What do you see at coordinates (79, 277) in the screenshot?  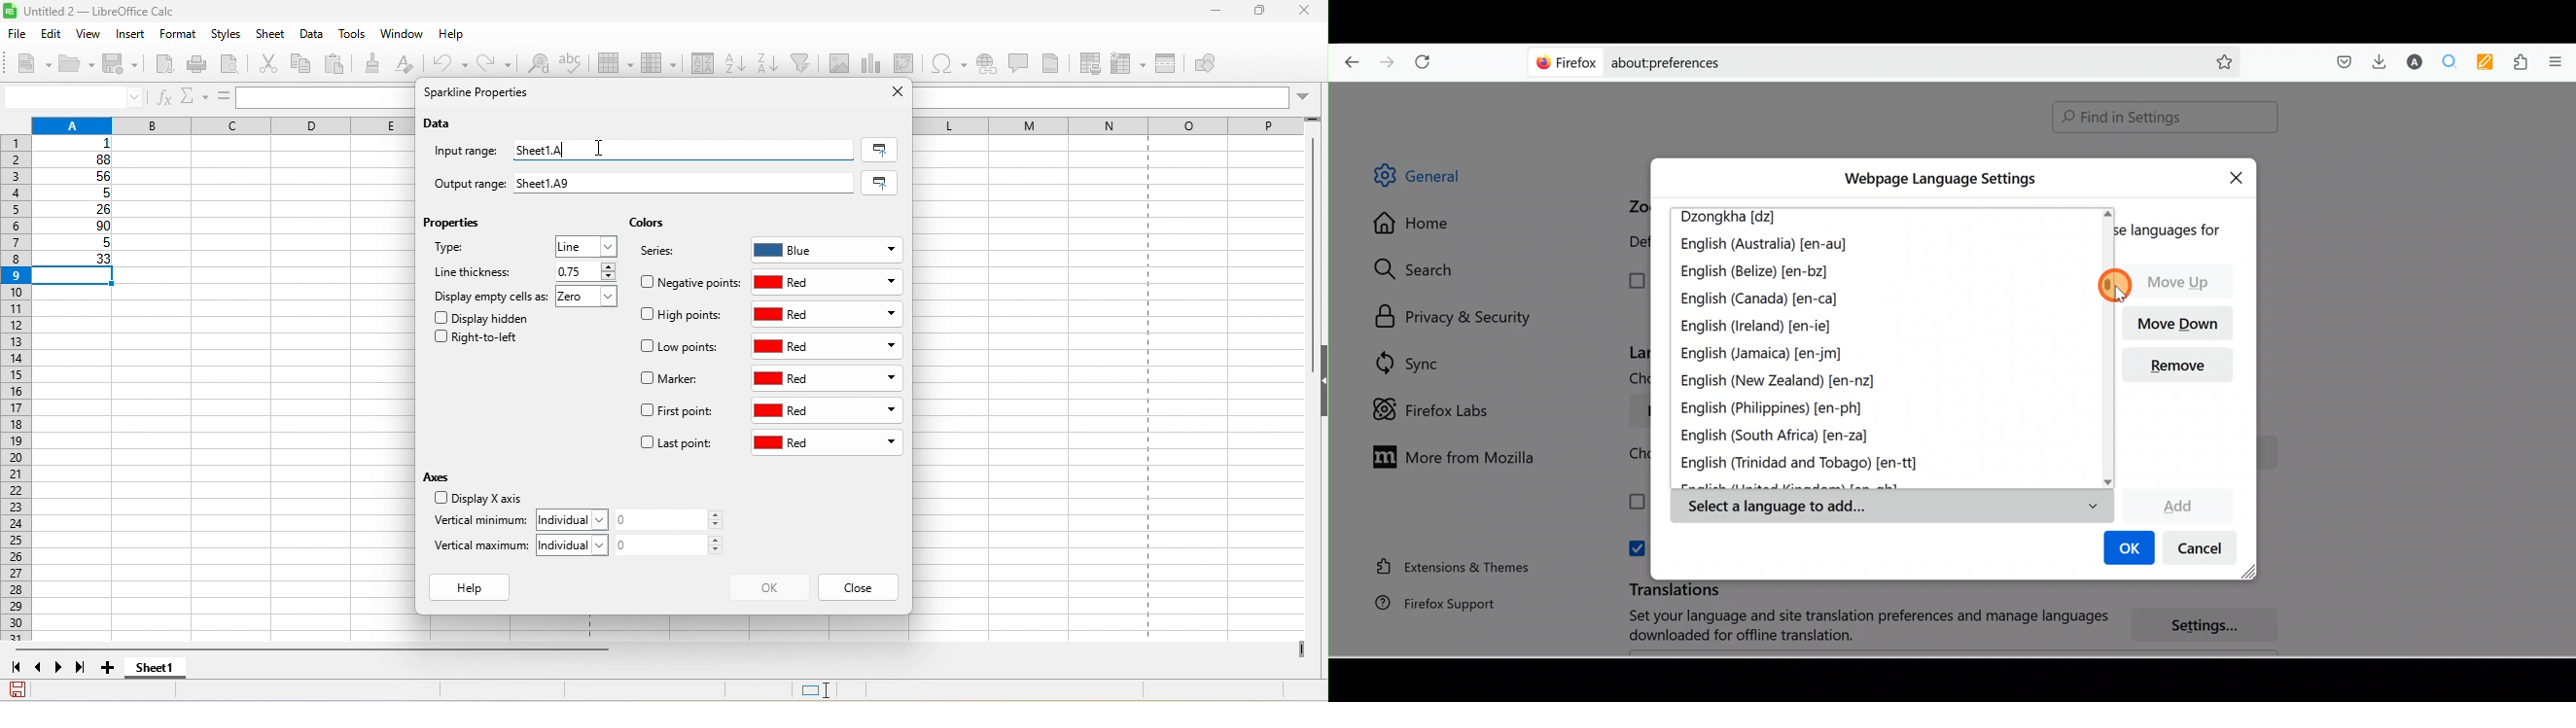 I see `selected cell` at bounding box center [79, 277].